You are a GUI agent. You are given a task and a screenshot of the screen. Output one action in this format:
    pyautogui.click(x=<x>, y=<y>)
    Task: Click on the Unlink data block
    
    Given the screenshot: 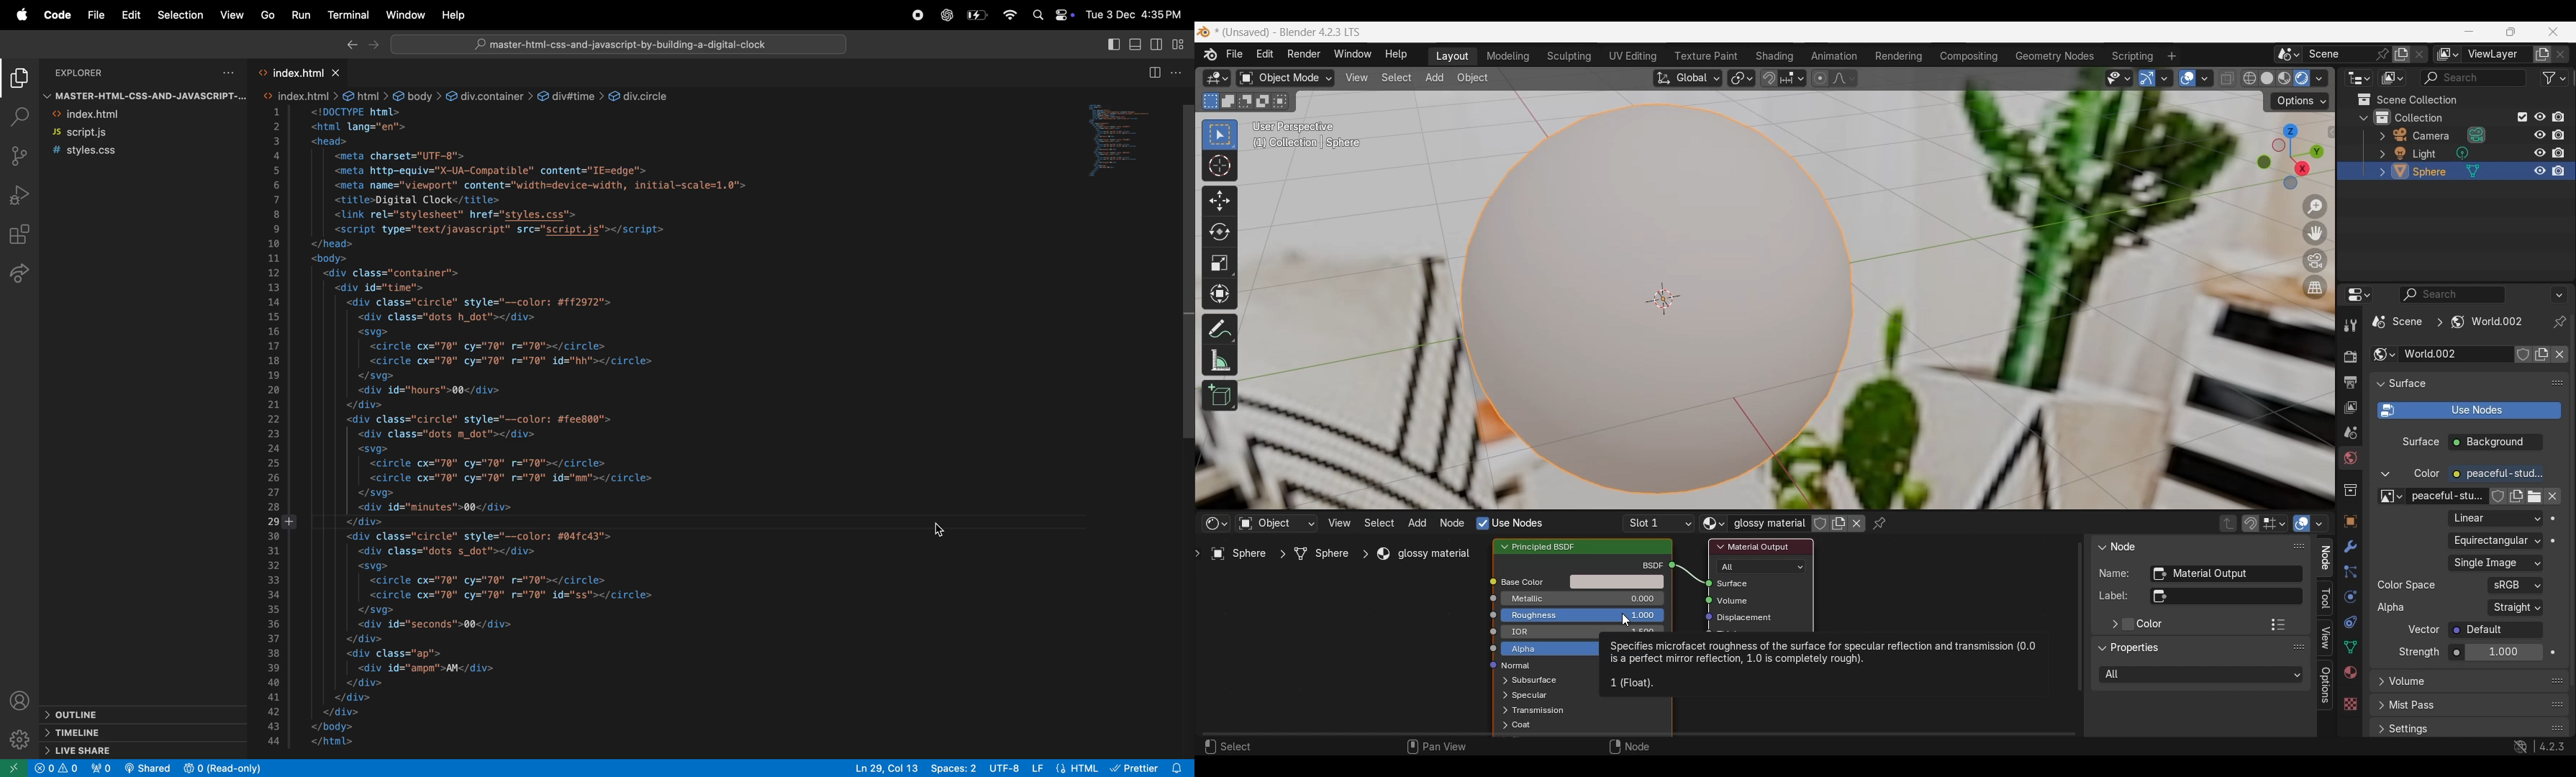 What is the action you would take?
    pyautogui.click(x=2552, y=496)
    